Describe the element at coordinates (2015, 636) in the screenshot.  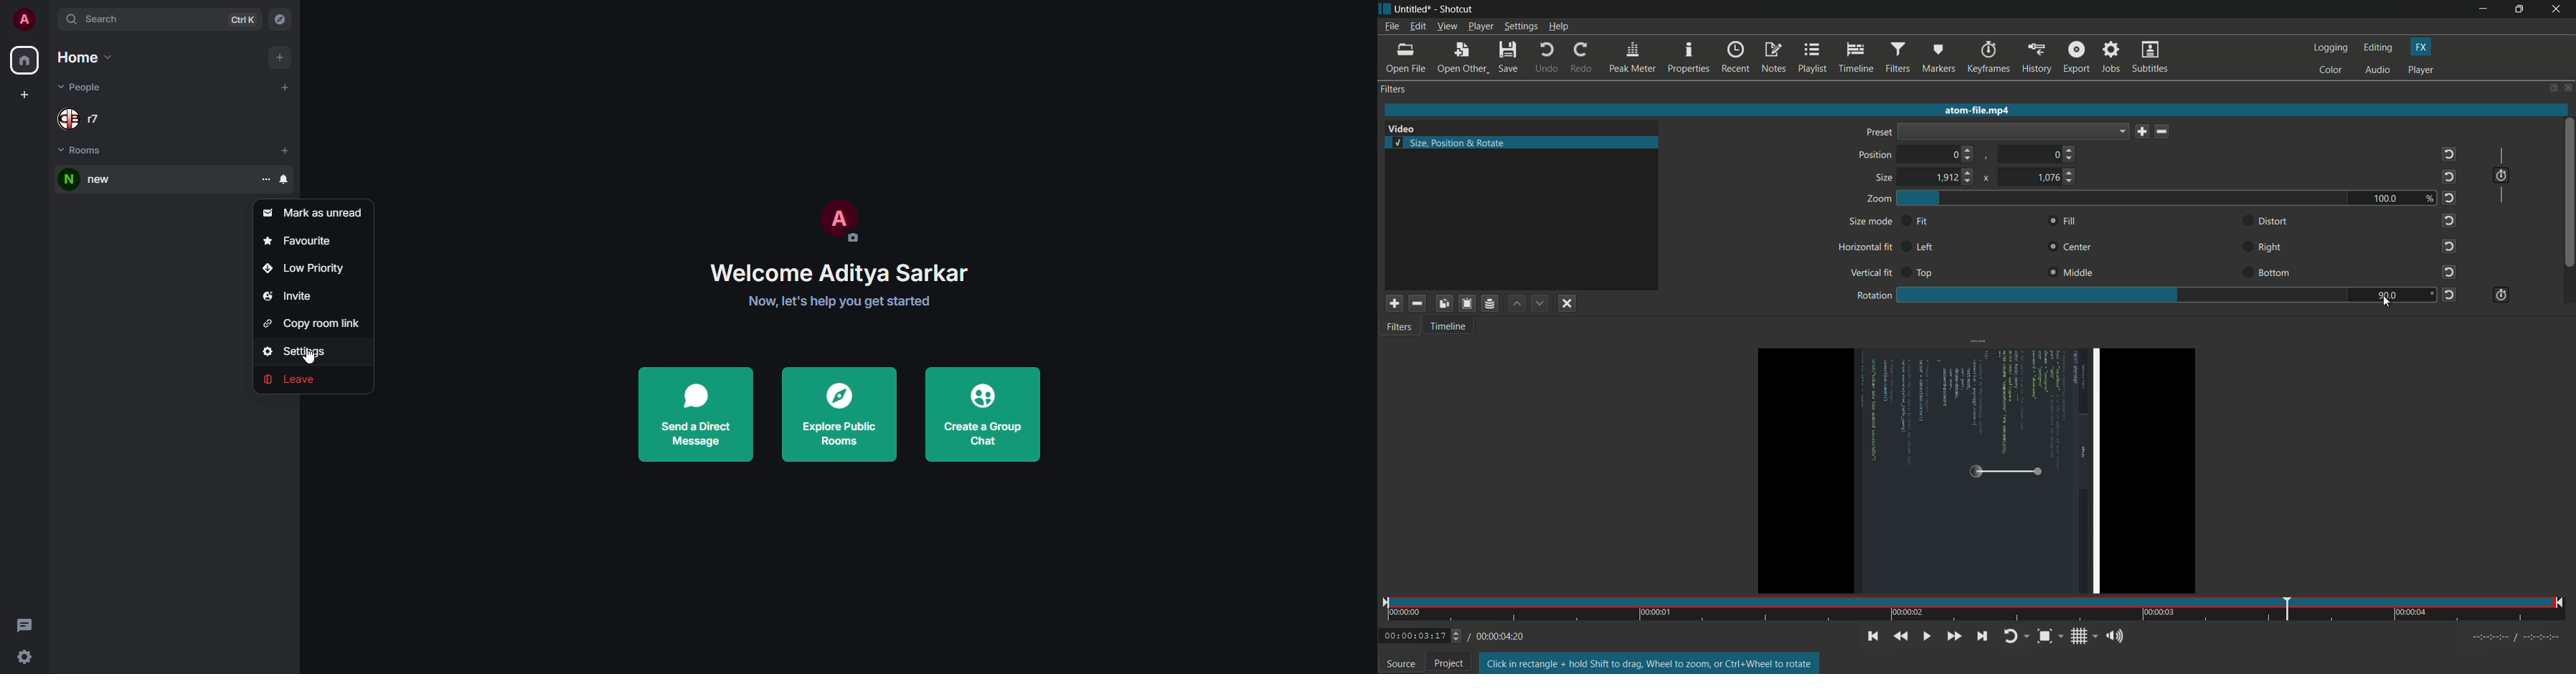
I see `toggle player looping` at that location.